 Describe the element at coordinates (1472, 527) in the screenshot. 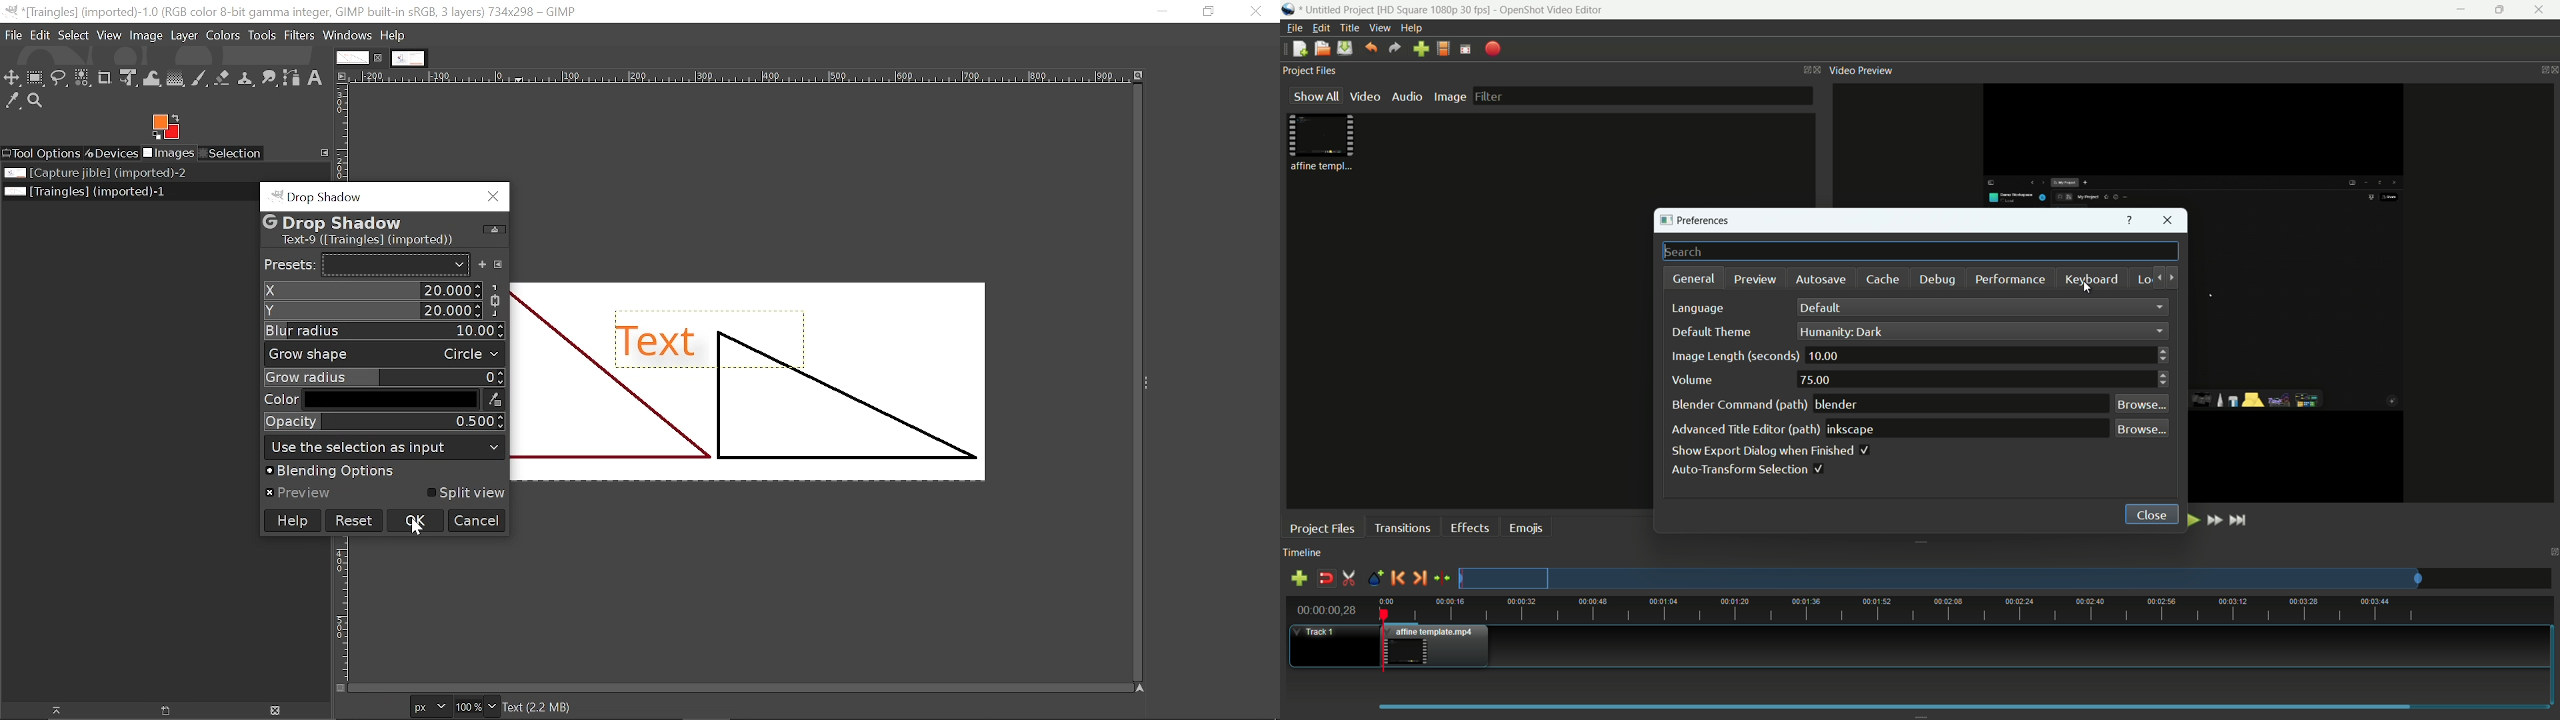

I see `effects` at that location.